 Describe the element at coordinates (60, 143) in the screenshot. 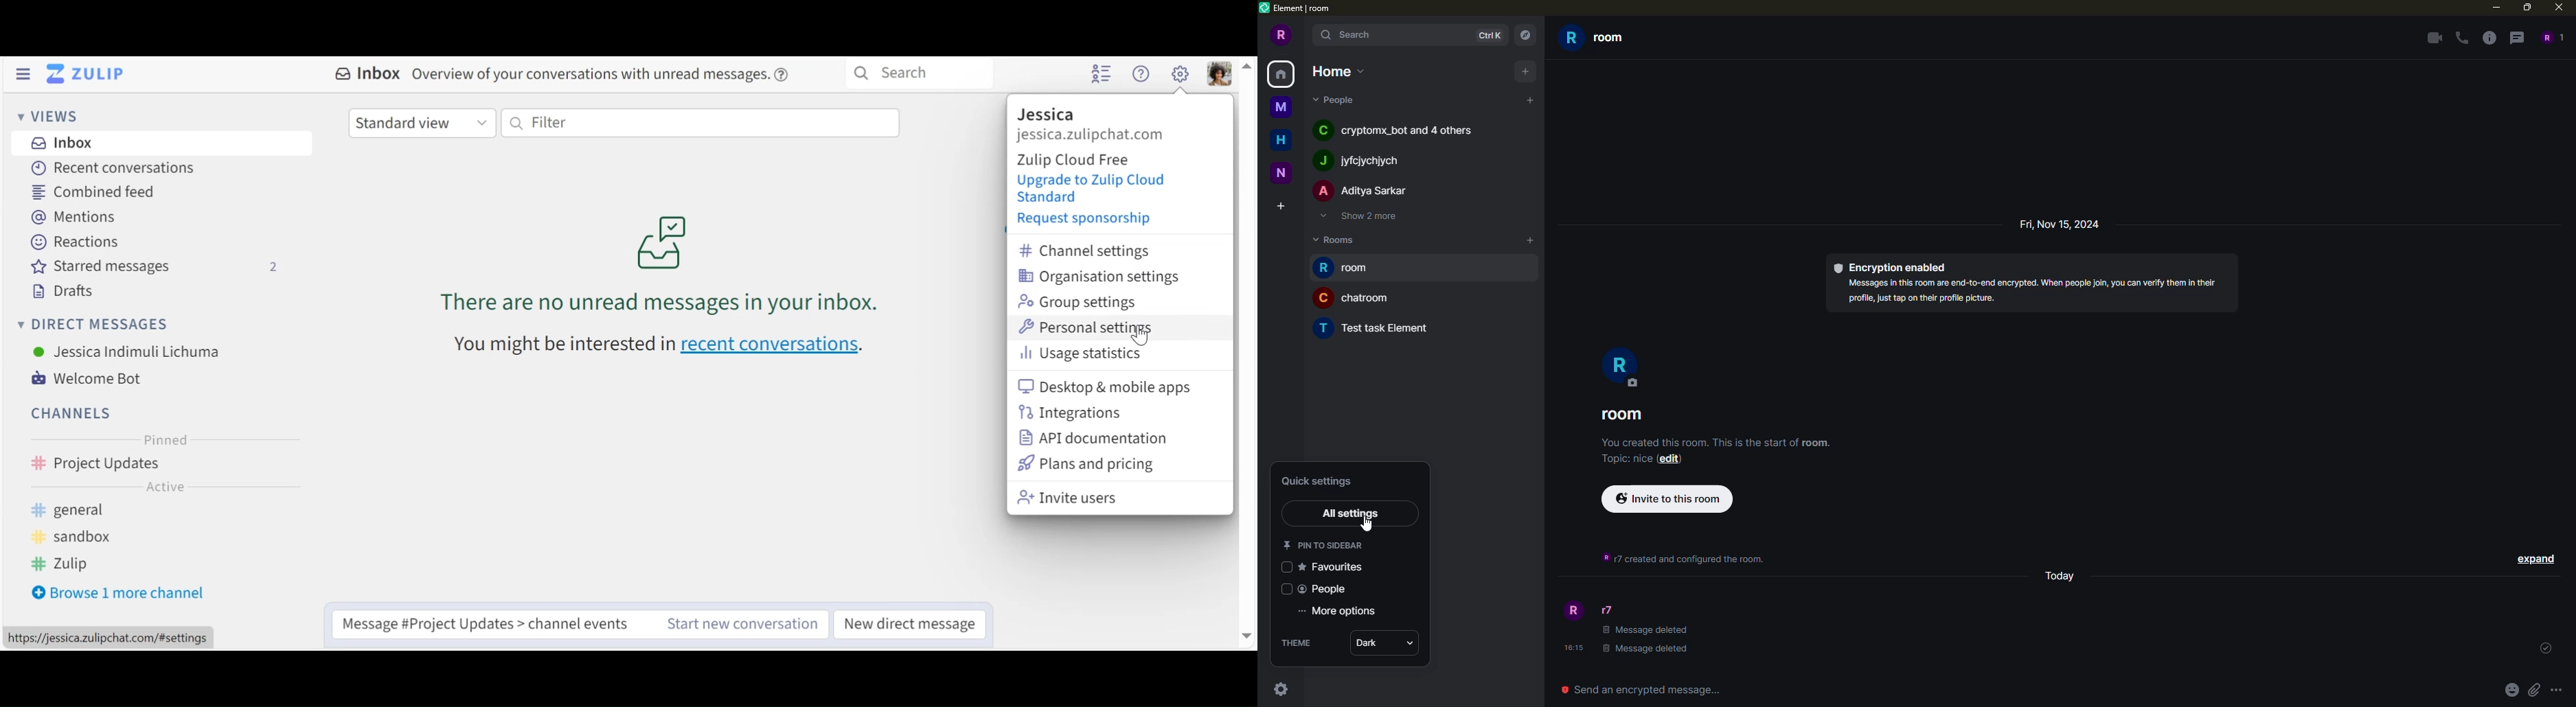

I see `Inbox` at that location.